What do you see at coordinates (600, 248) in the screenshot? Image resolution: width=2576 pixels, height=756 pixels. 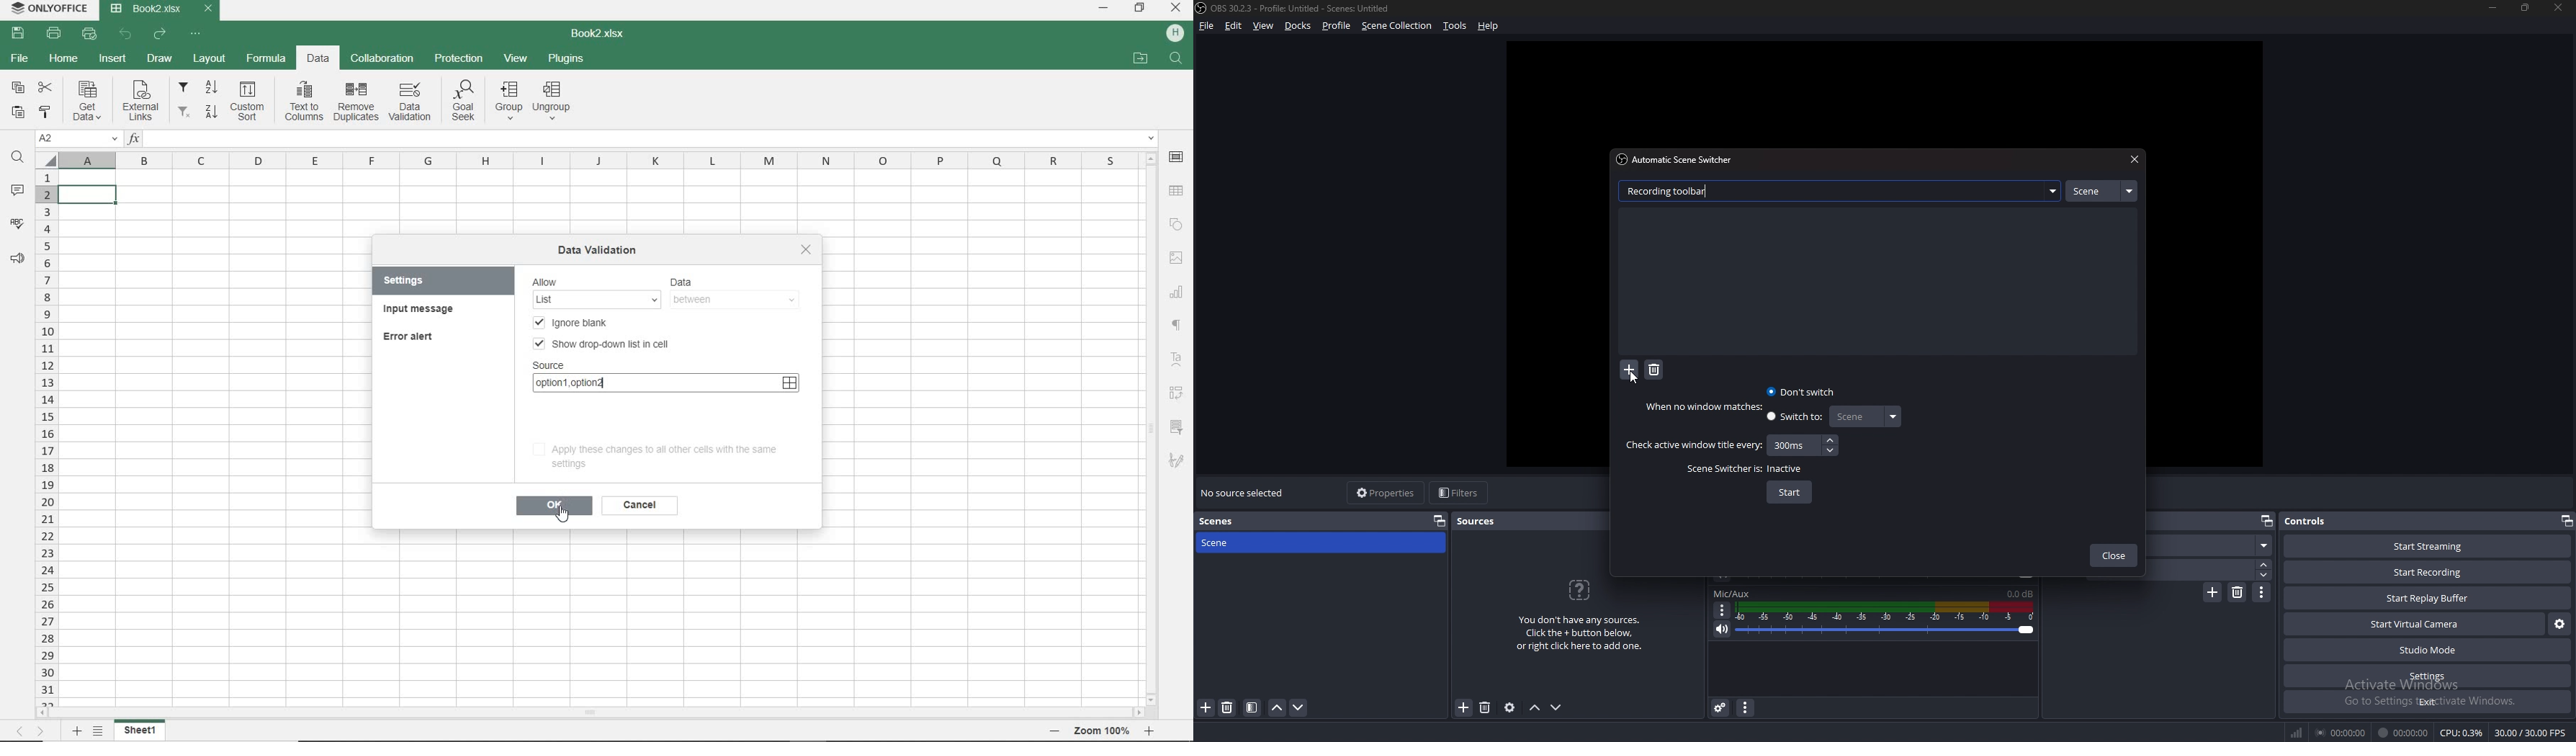 I see `data validation` at bounding box center [600, 248].